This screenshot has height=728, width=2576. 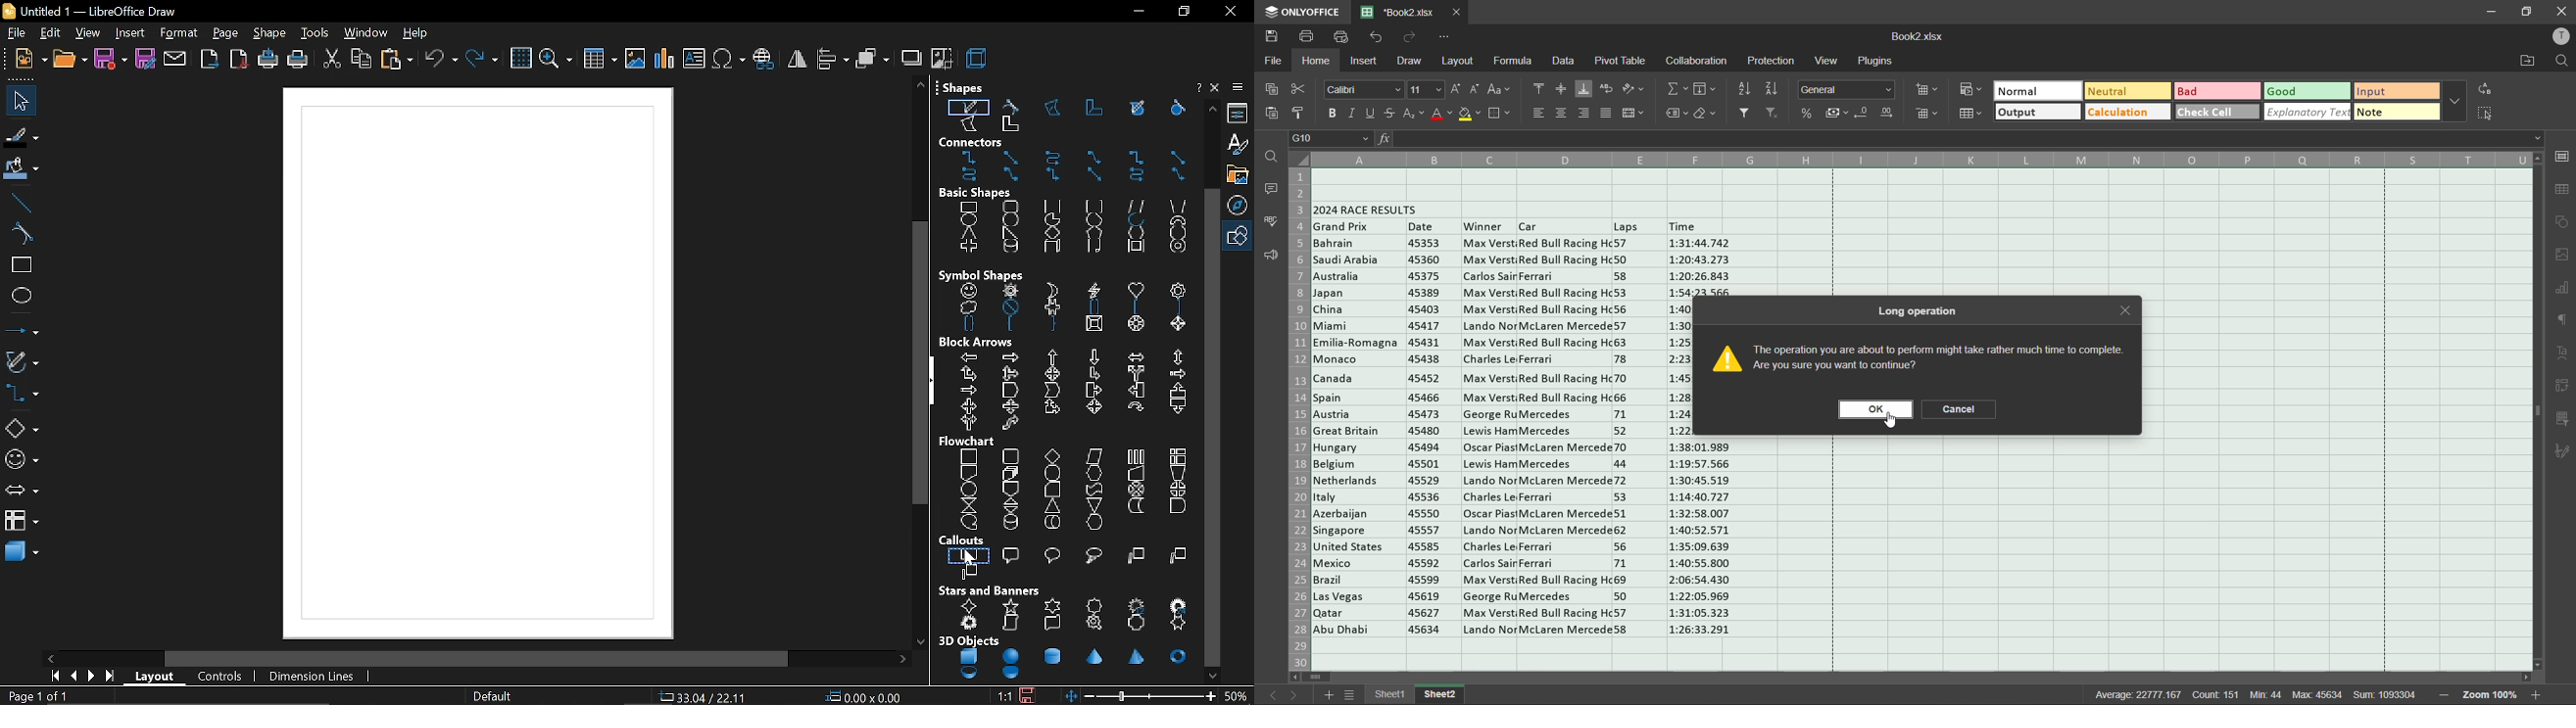 What do you see at coordinates (872, 59) in the screenshot?
I see `arrange` at bounding box center [872, 59].